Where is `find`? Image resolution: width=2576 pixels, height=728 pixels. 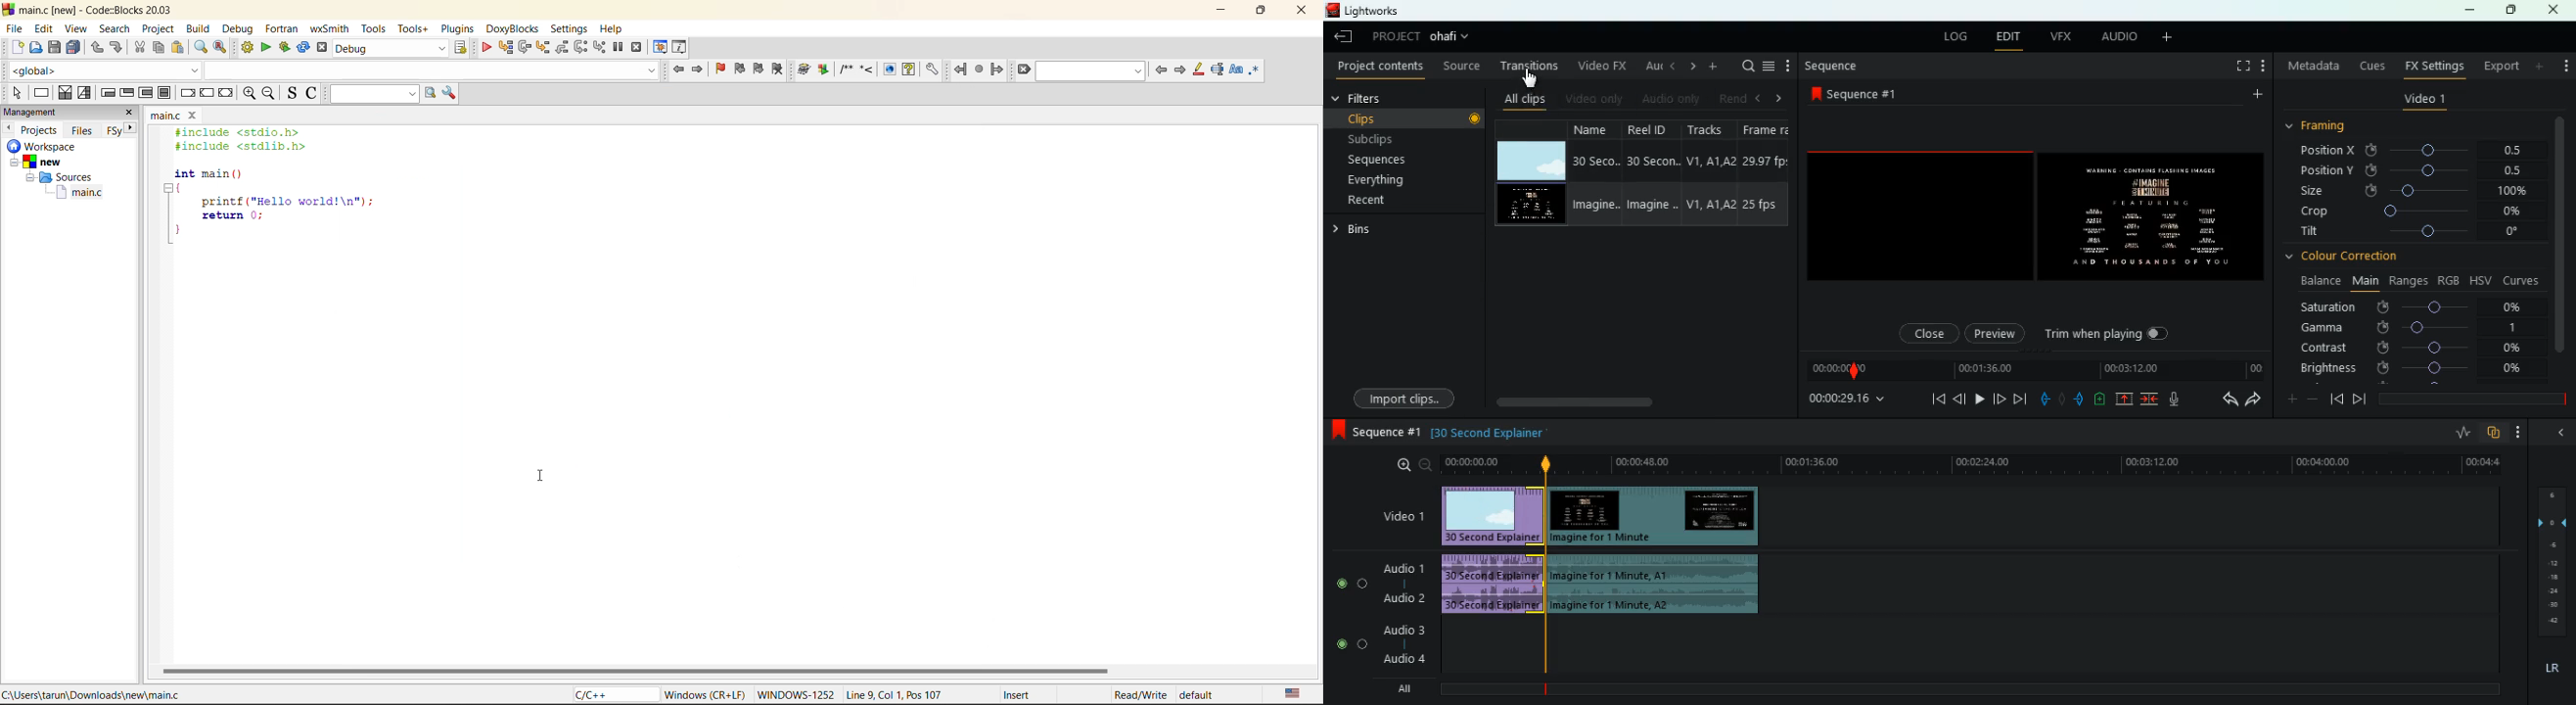
find is located at coordinates (199, 46).